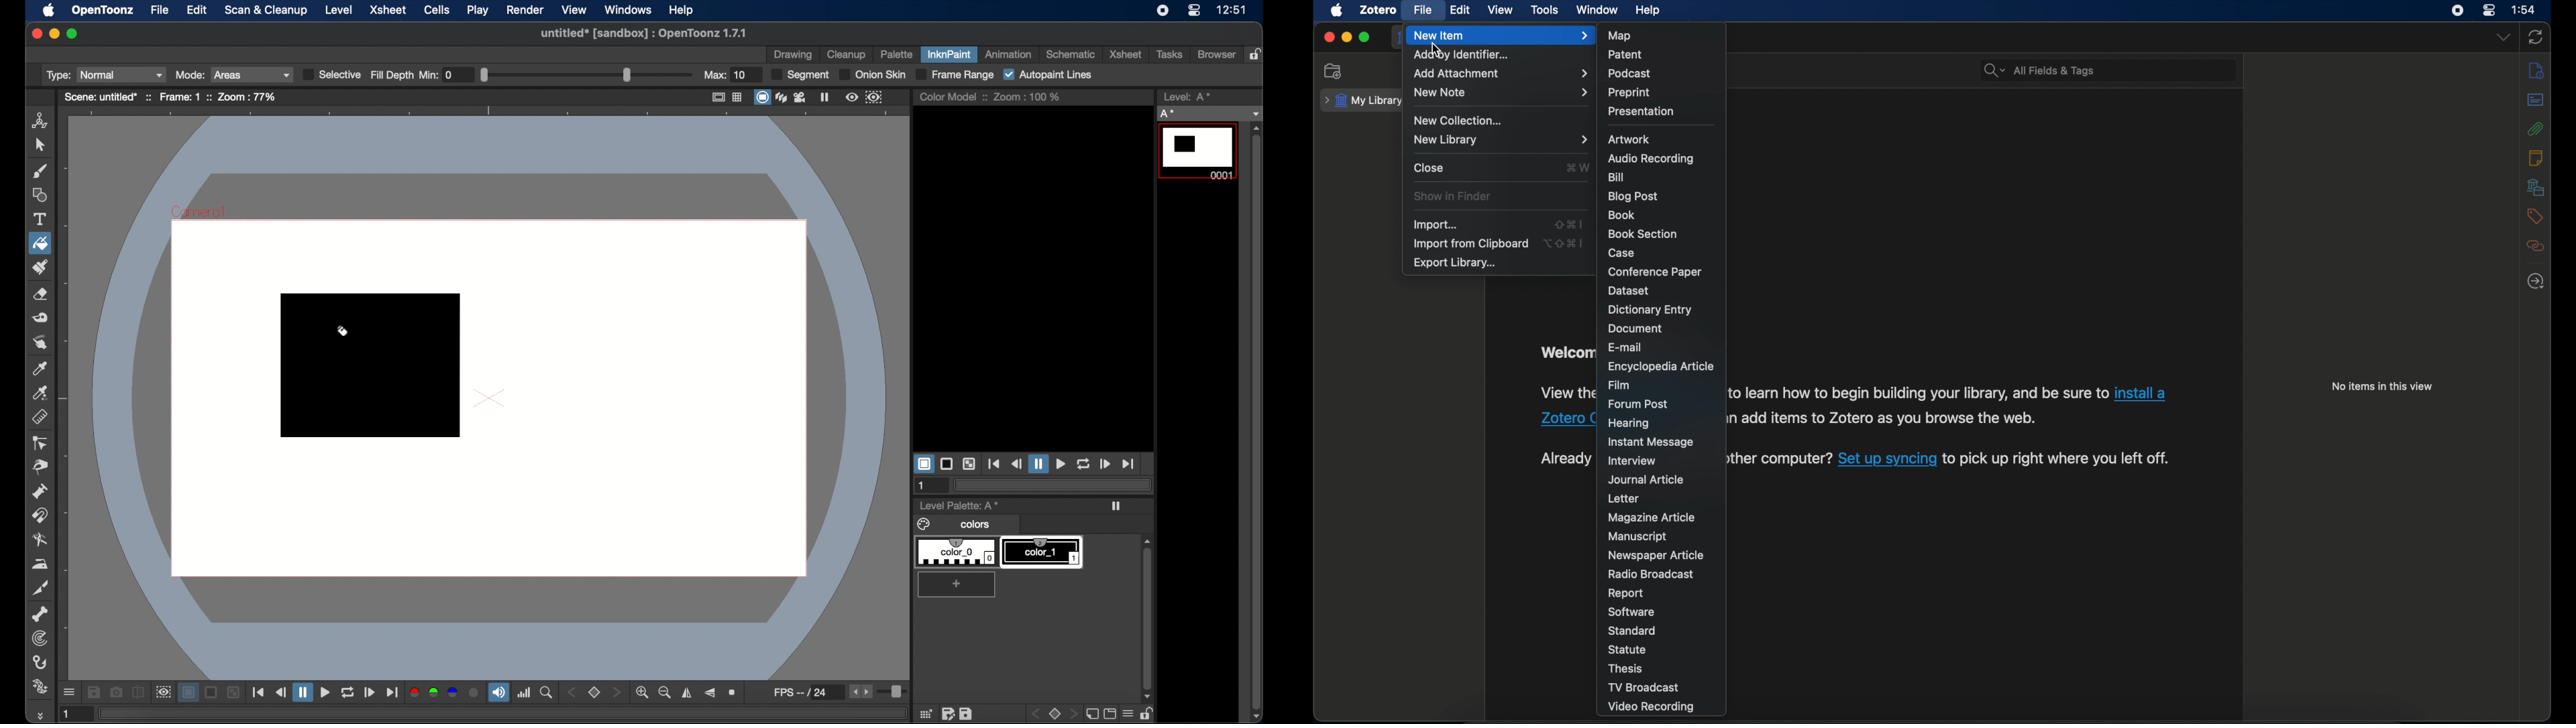 The width and height of the screenshot is (2576, 728). What do you see at coordinates (1637, 537) in the screenshot?
I see `manuscript` at bounding box center [1637, 537].